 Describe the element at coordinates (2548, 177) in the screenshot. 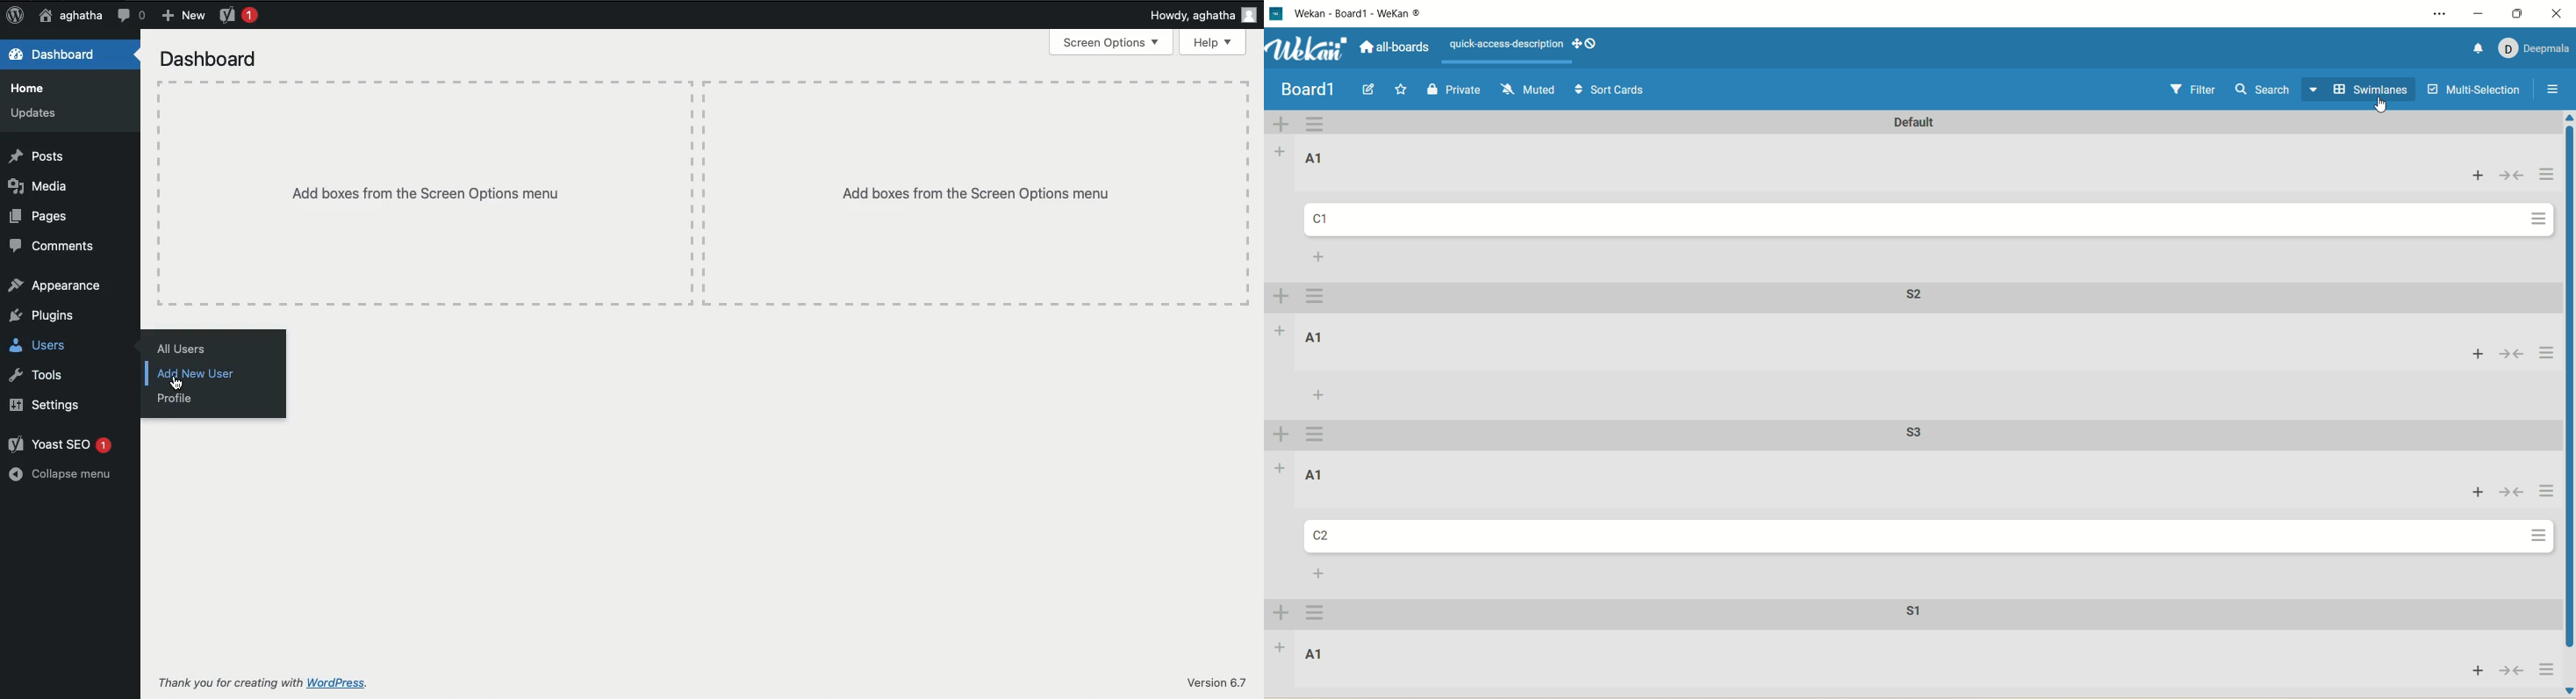

I see `actions` at that location.